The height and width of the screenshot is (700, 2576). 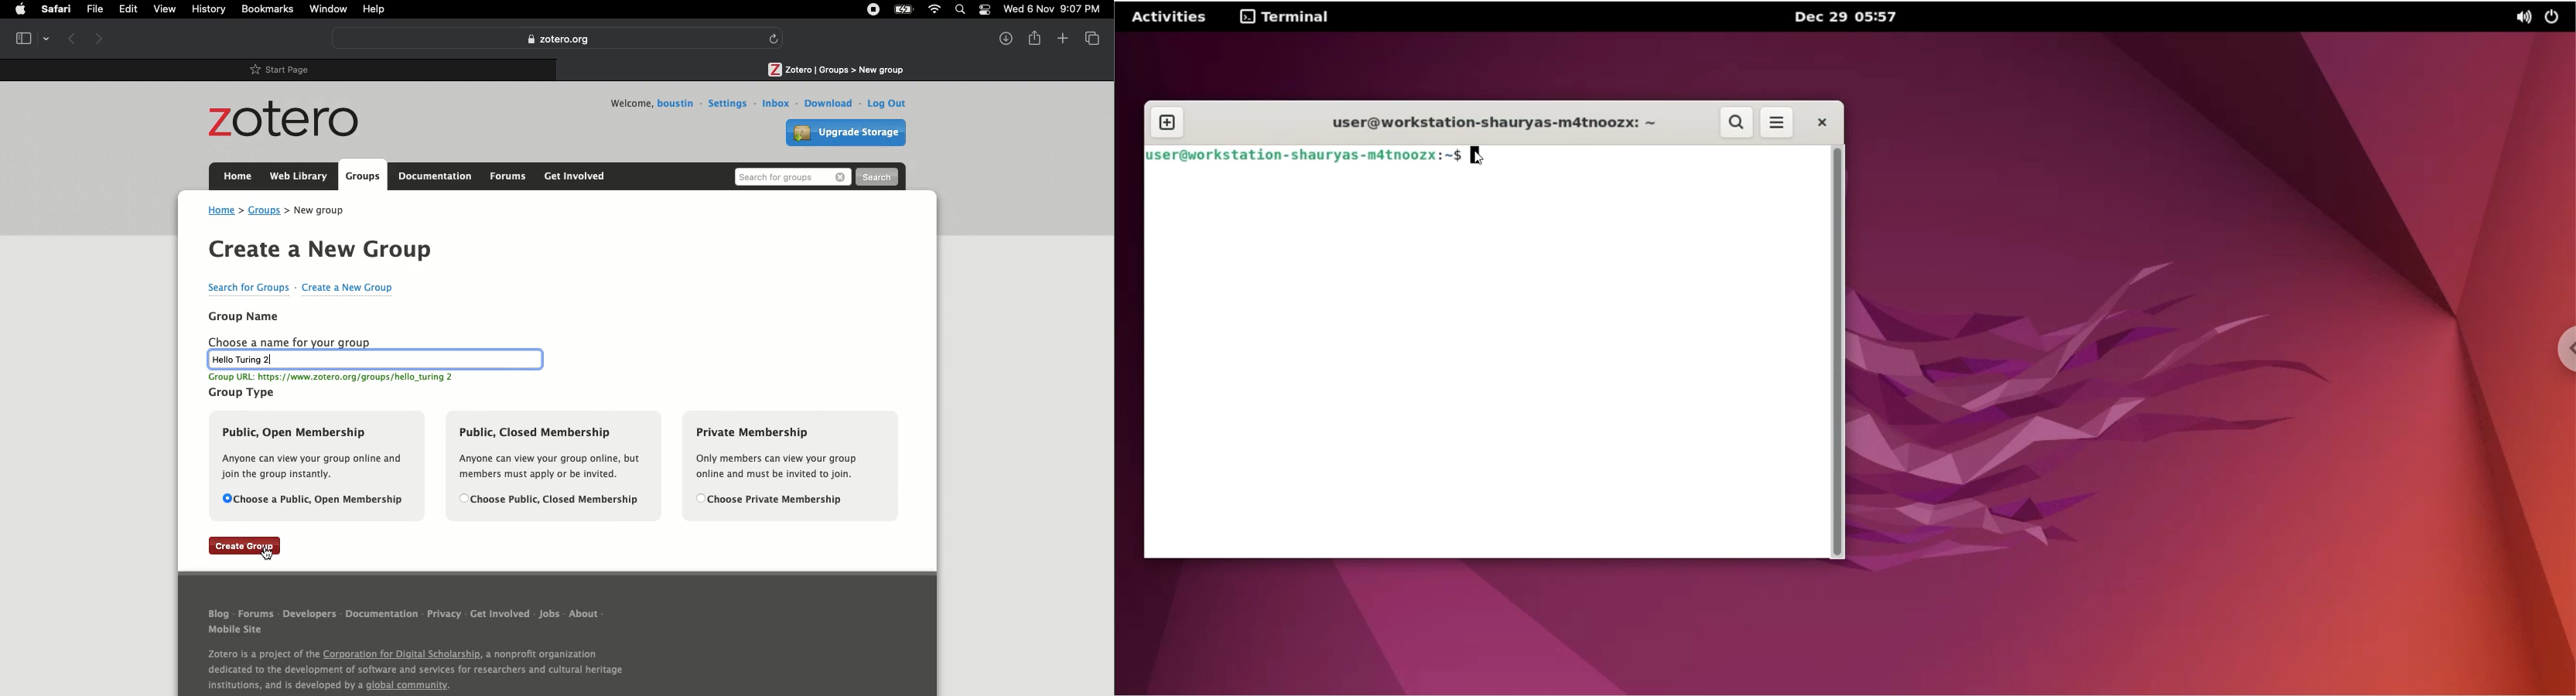 What do you see at coordinates (221, 211) in the screenshot?
I see `Home` at bounding box center [221, 211].